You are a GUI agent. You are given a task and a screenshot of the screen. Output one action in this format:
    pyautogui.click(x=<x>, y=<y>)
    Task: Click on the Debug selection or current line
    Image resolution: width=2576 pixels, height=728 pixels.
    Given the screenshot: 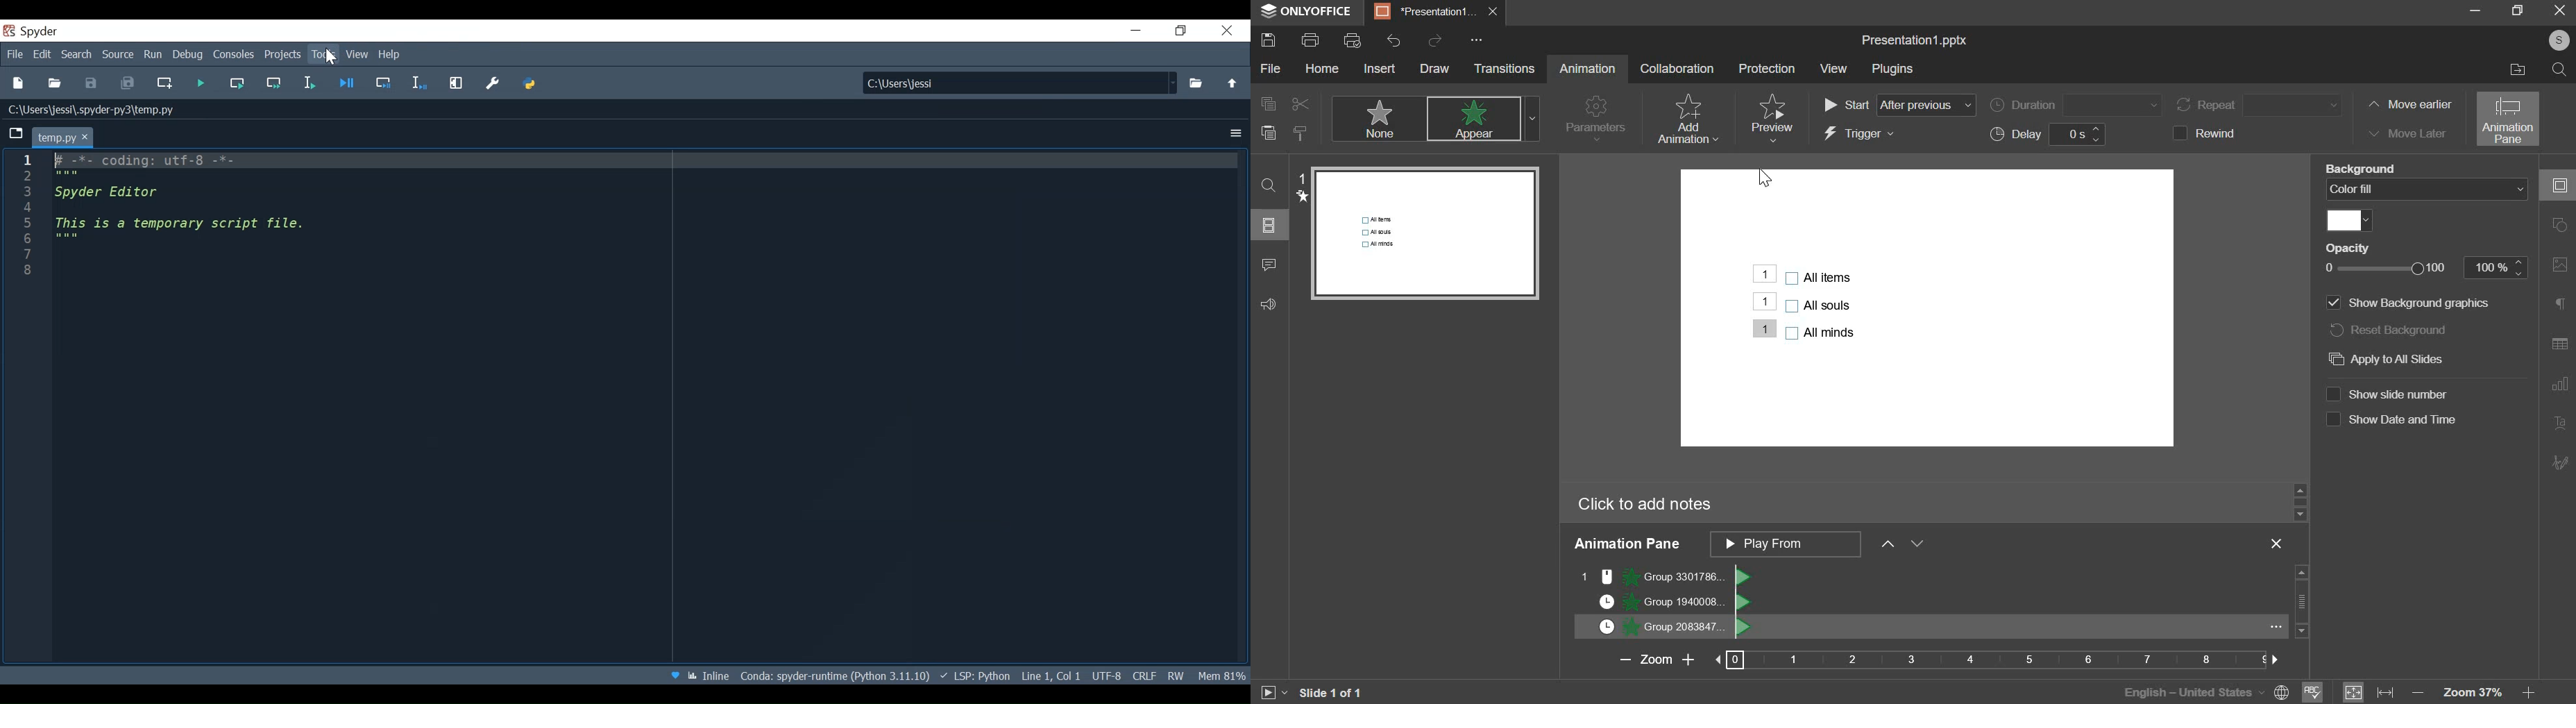 What is the action you would take?
    pyautogui.click(x=418, y=85)
    